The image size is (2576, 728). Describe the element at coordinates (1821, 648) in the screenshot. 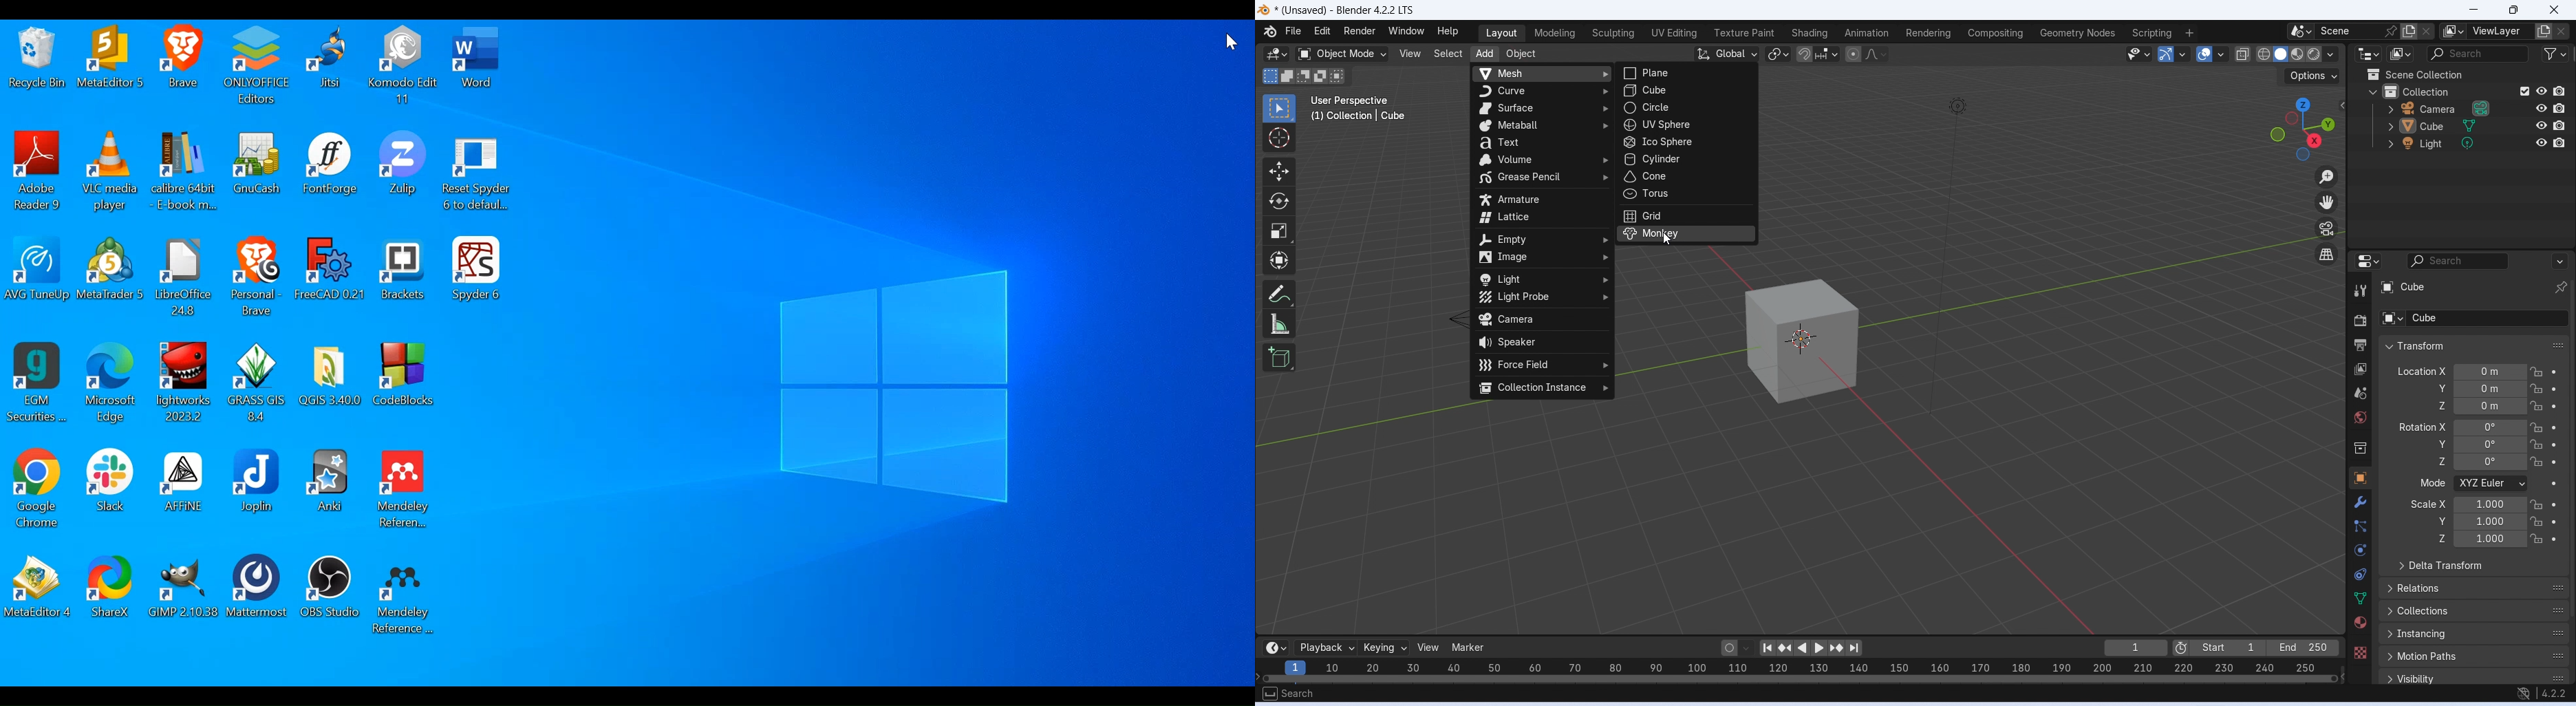

I see `play animation` at that location.